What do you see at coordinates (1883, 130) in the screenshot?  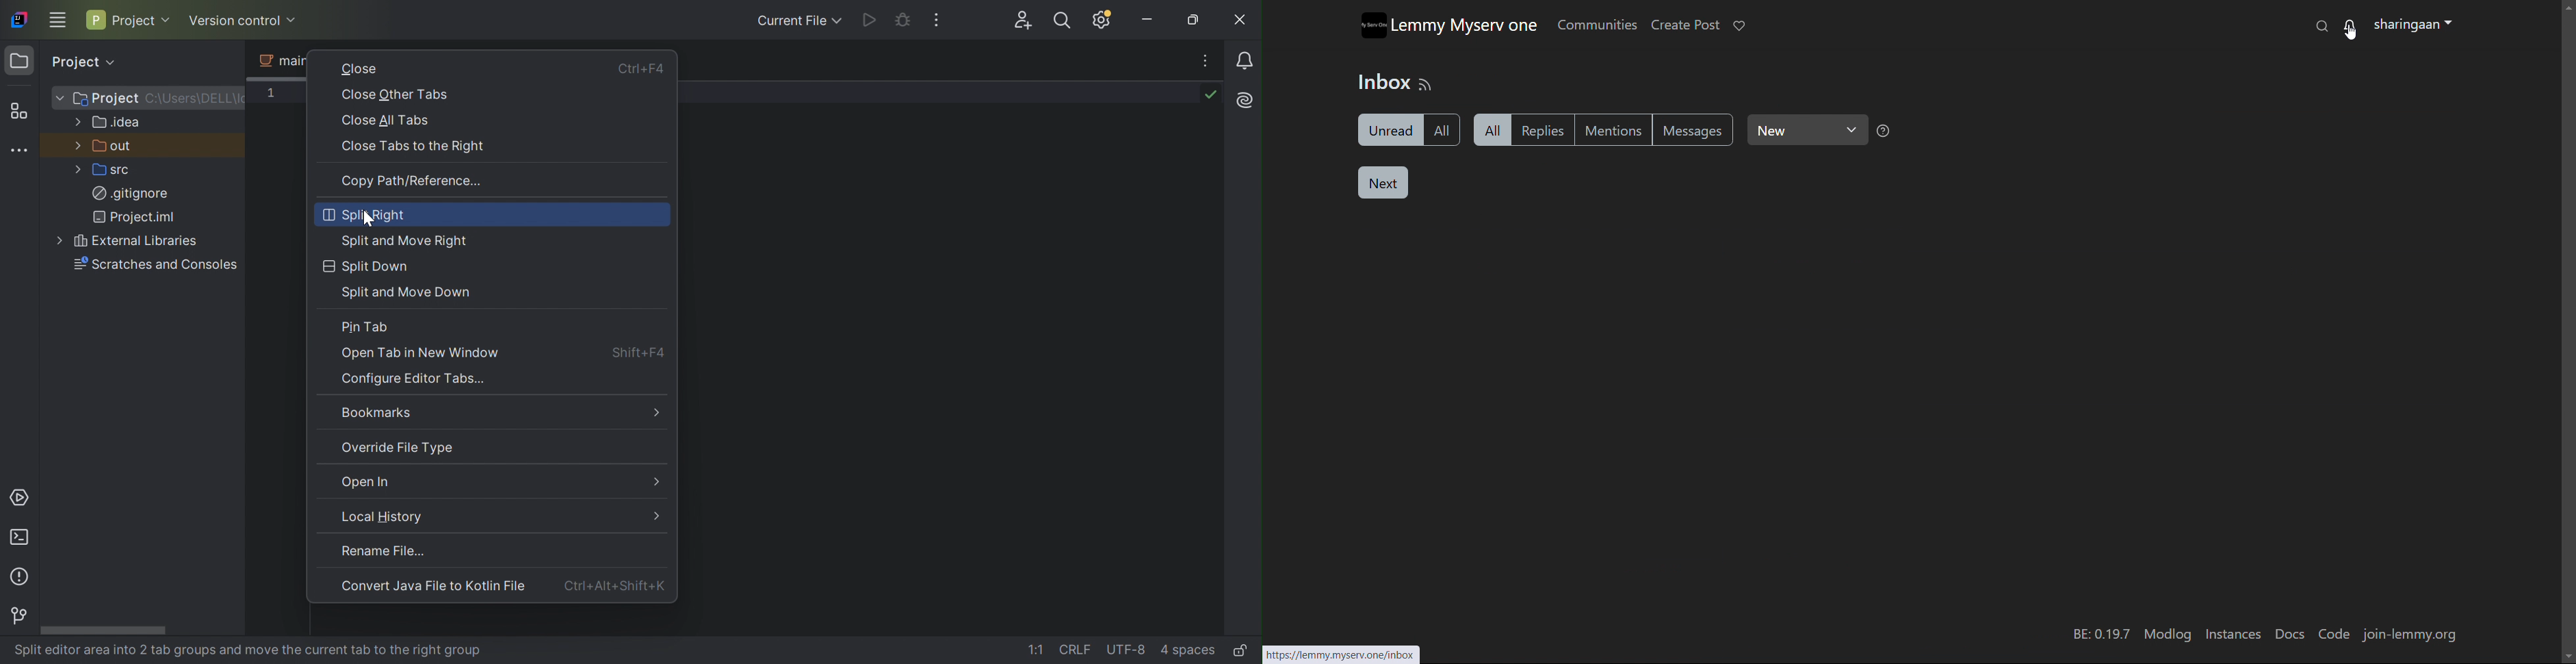 I see `sorting help` at bounding box center [1883, 130].